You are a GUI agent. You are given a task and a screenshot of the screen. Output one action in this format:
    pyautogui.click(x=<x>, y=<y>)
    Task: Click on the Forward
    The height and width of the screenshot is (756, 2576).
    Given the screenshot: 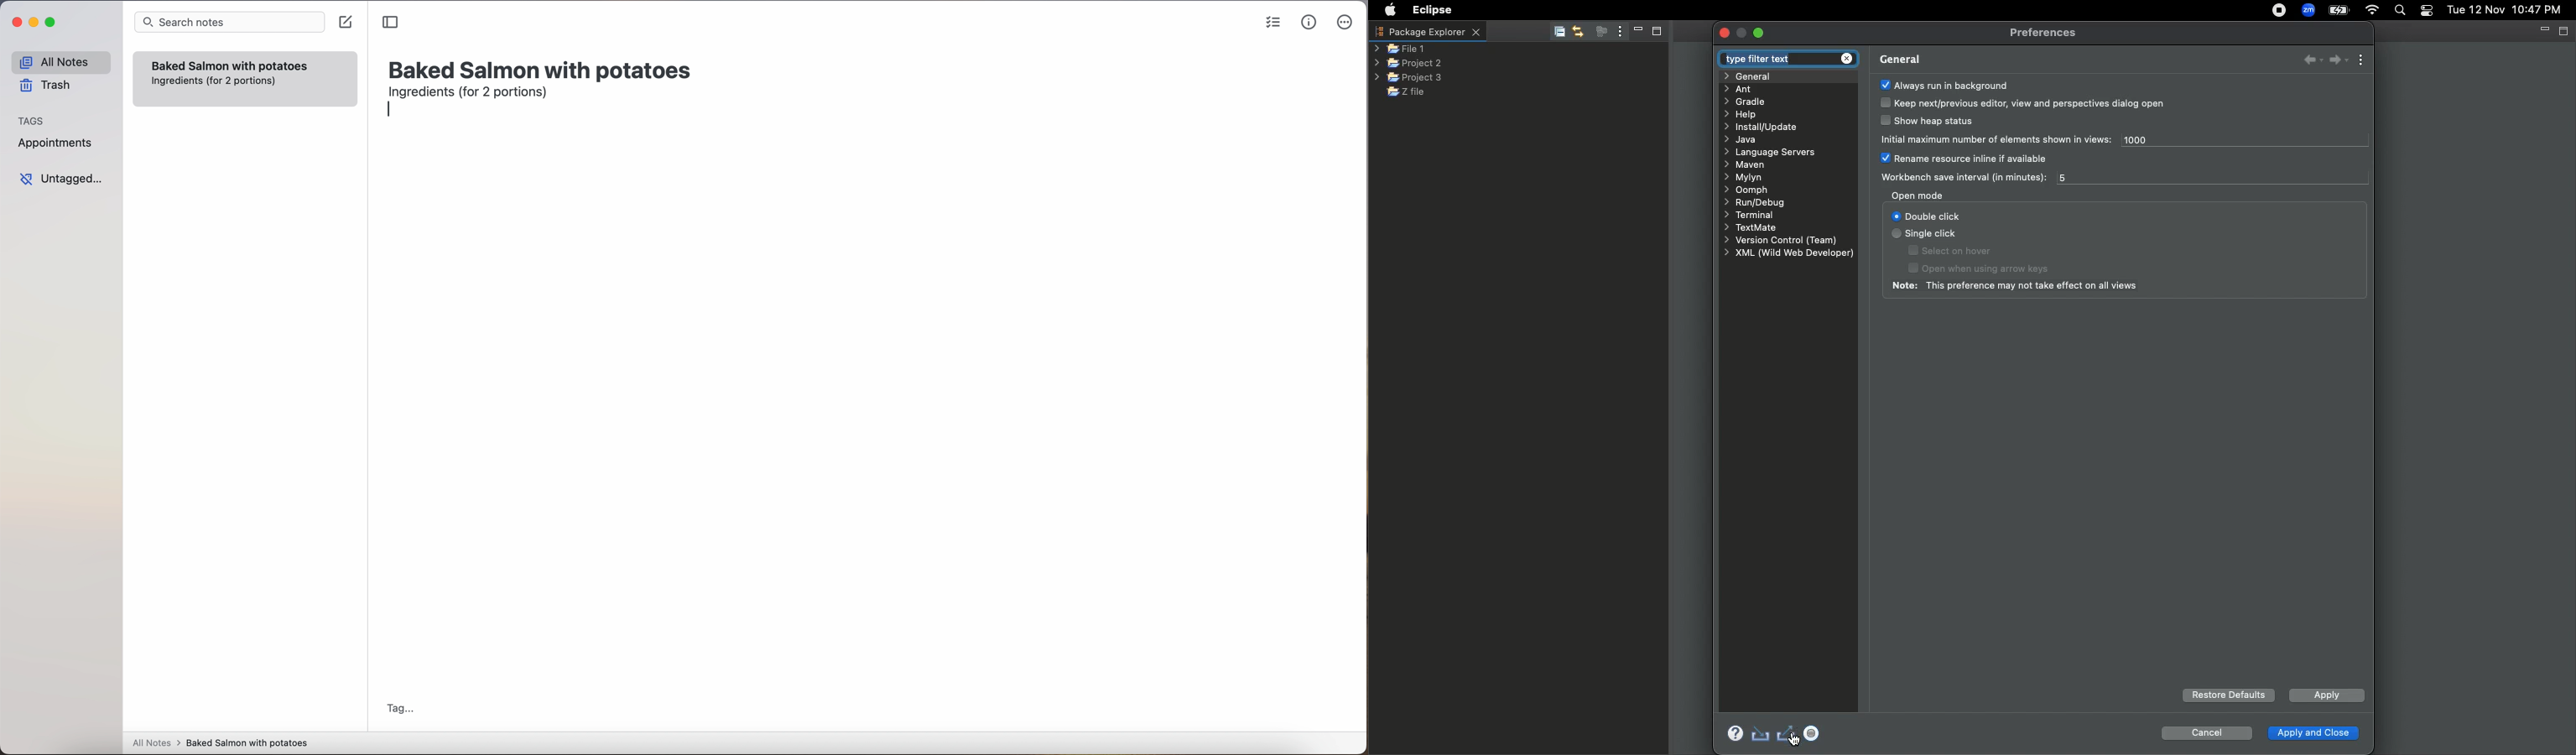 What is the action you would take?
    pyautogui.click(x=2337, y=60)
    